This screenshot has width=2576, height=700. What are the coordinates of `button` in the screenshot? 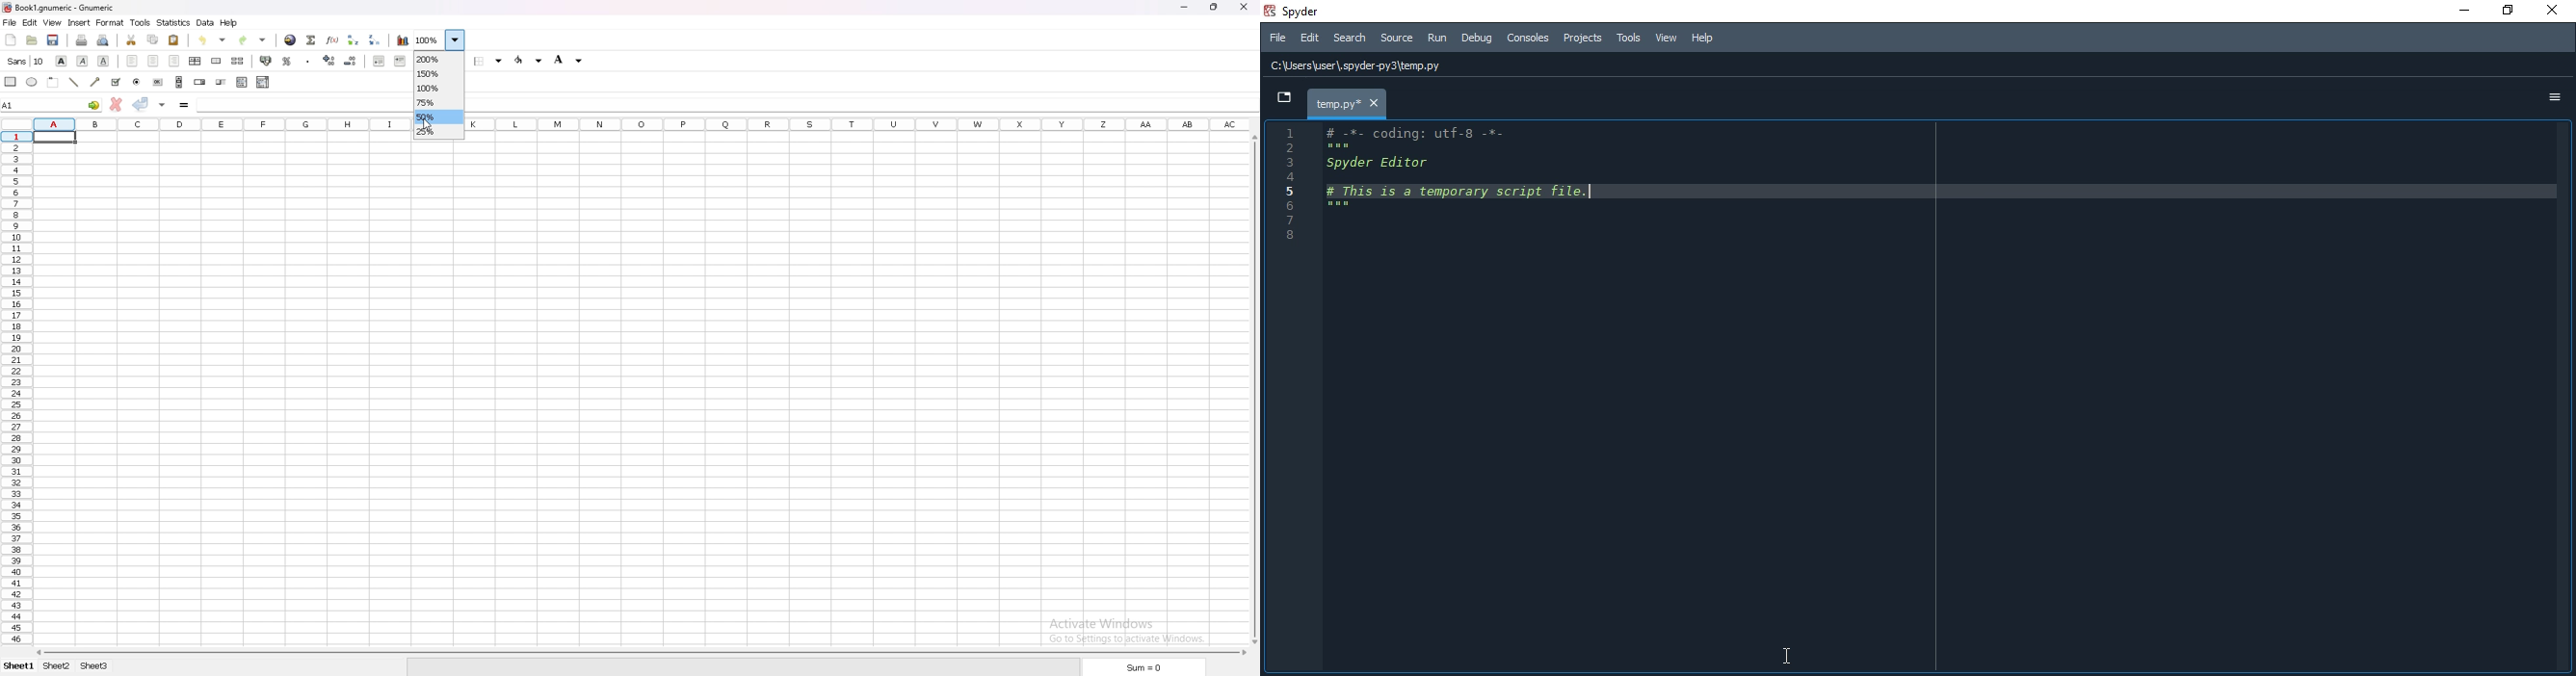 It's located at (158, 82).